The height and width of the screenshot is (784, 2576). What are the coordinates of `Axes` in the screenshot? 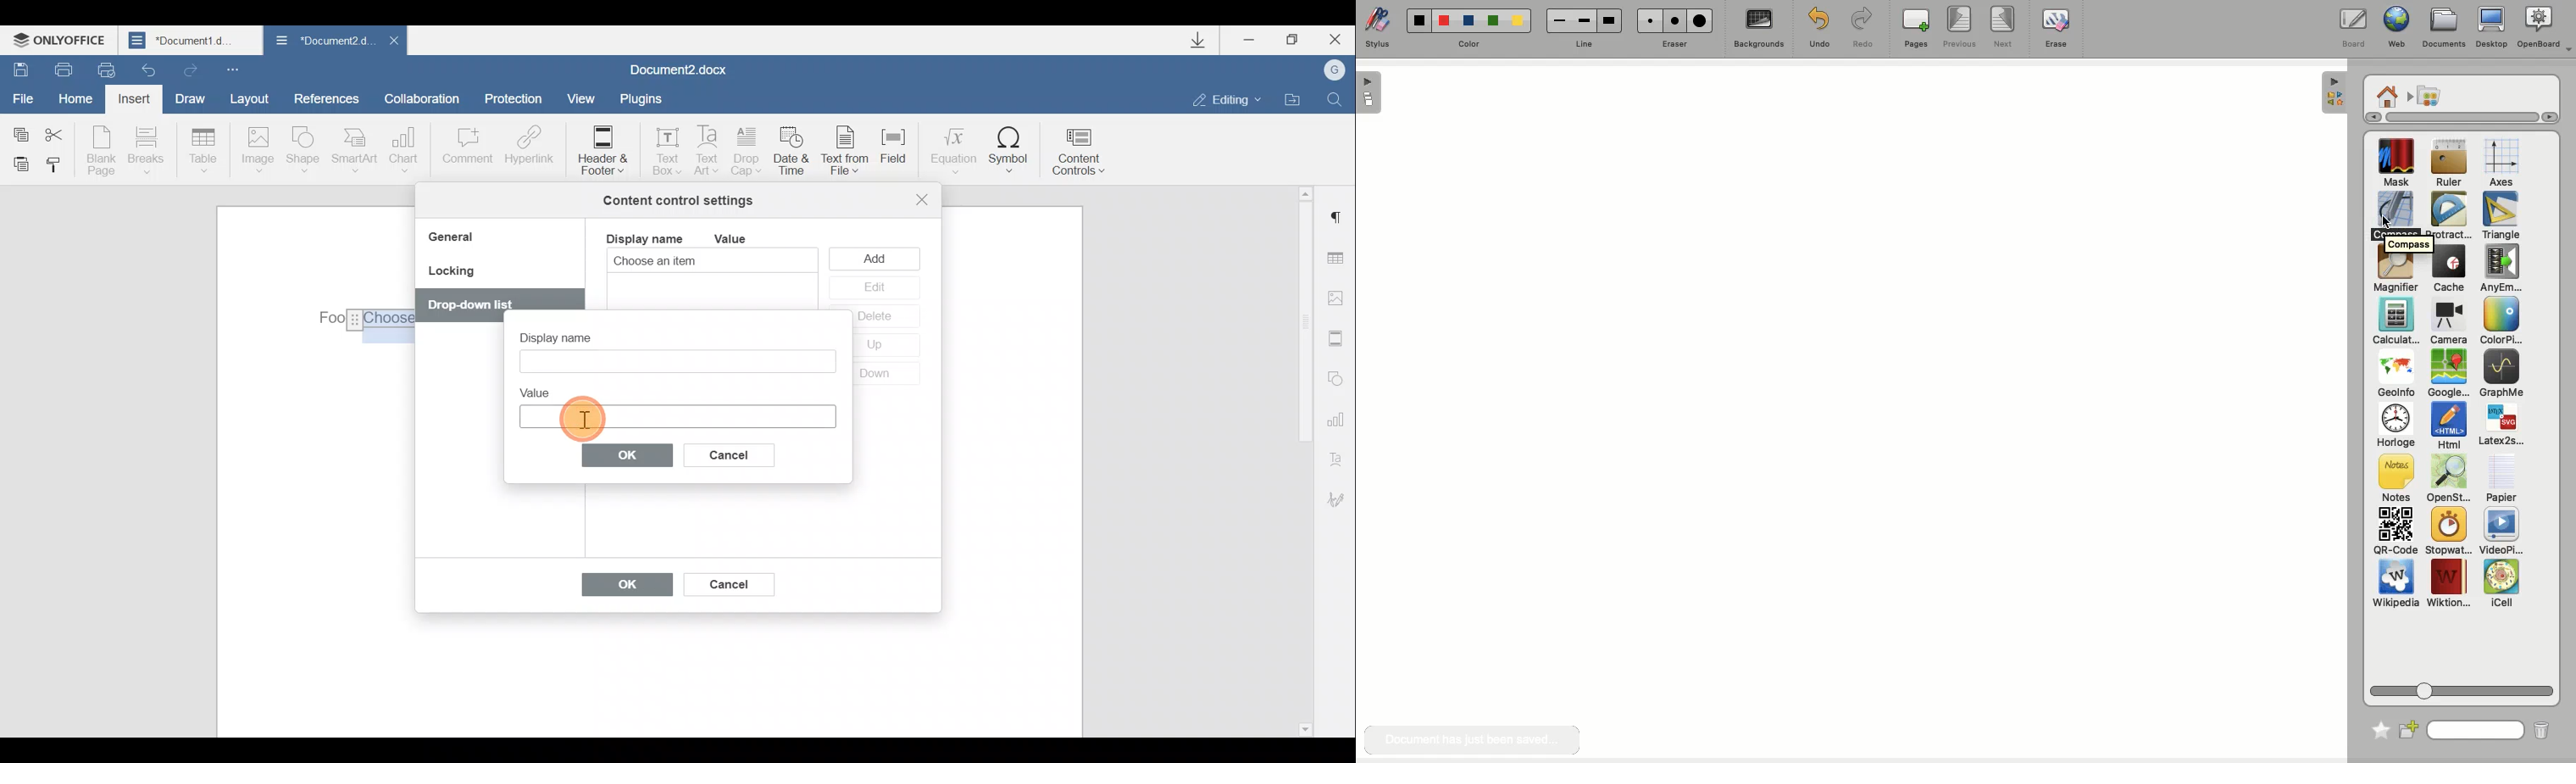 It's located at (2501, 164).